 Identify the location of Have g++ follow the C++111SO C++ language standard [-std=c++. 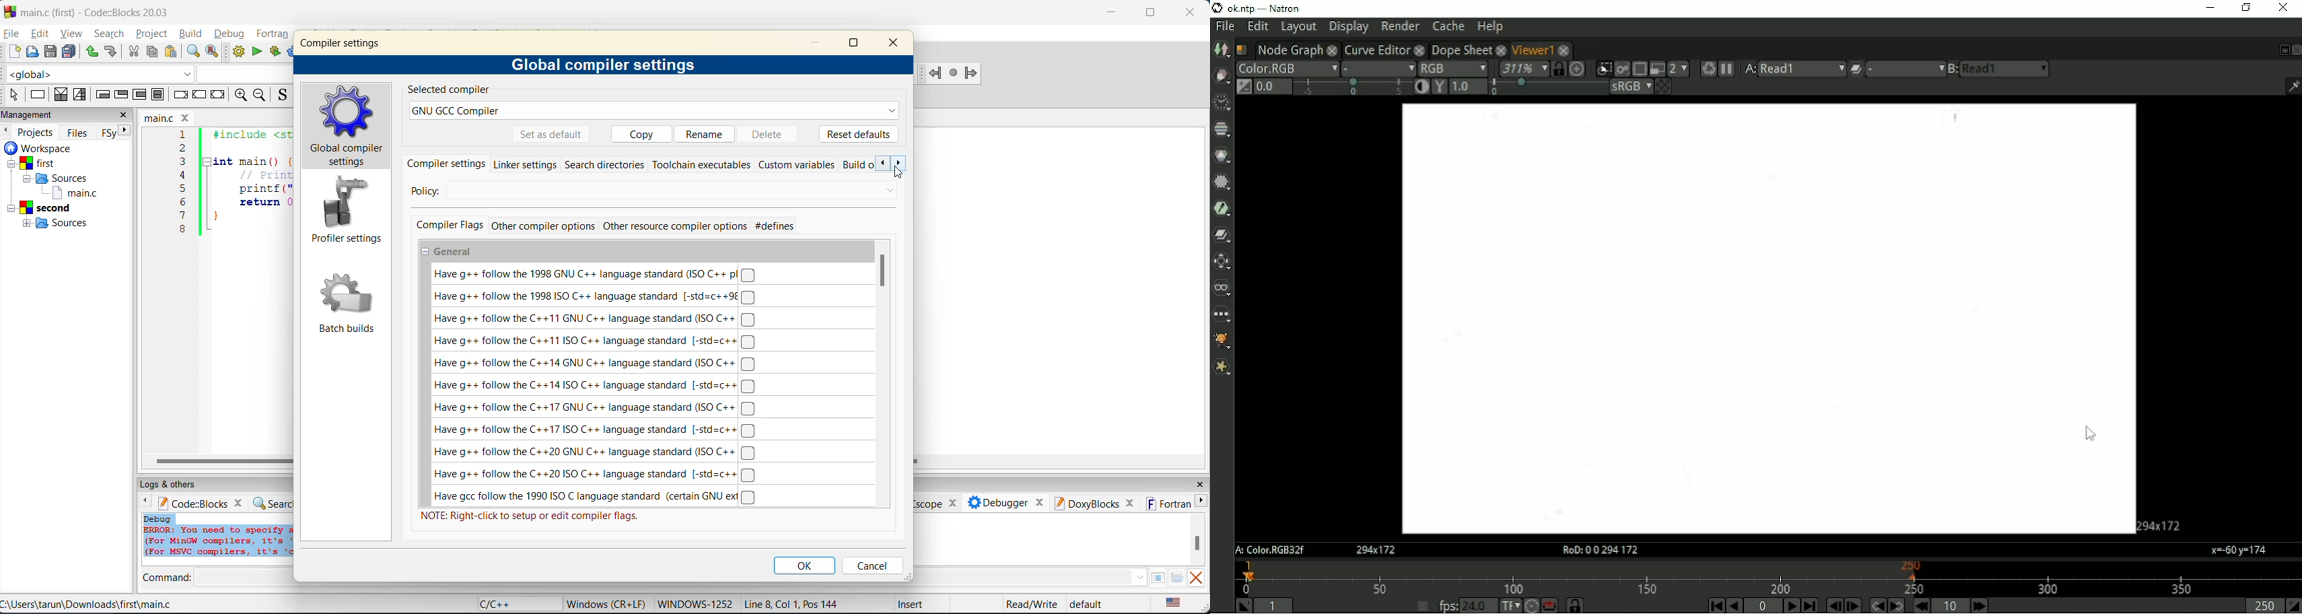
(593, 341).